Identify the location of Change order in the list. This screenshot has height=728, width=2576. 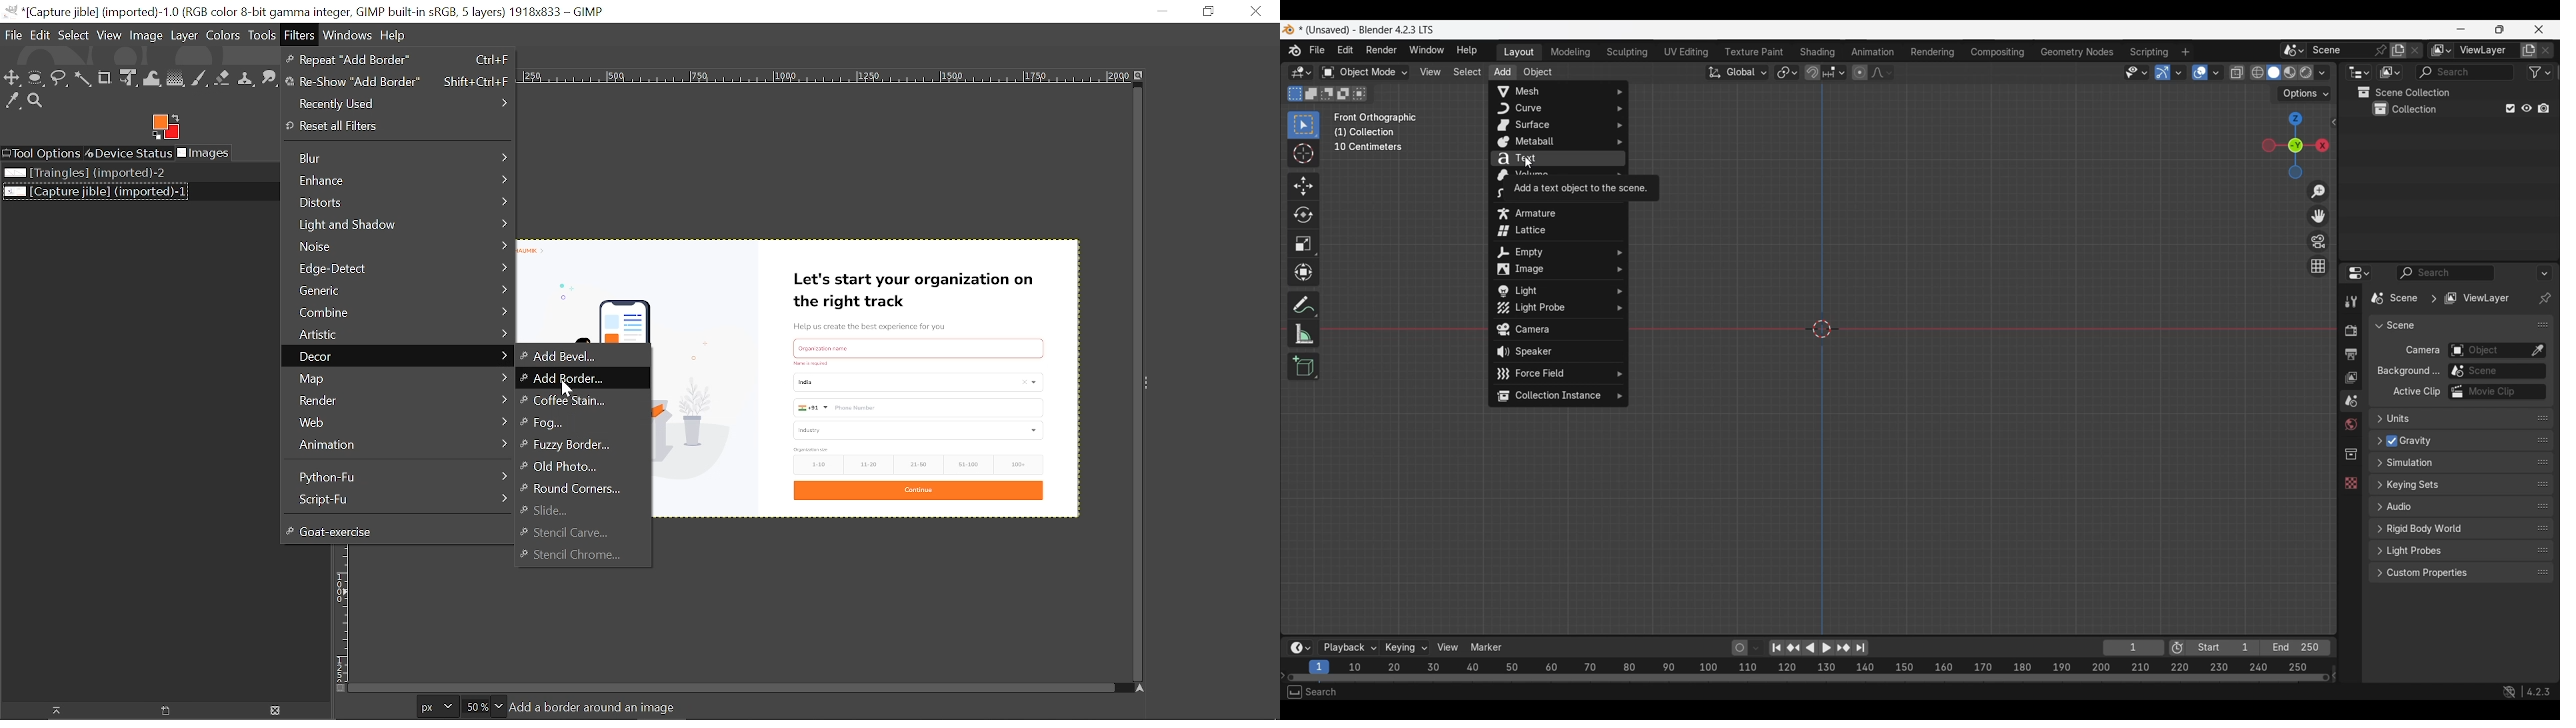
(2543, 550).